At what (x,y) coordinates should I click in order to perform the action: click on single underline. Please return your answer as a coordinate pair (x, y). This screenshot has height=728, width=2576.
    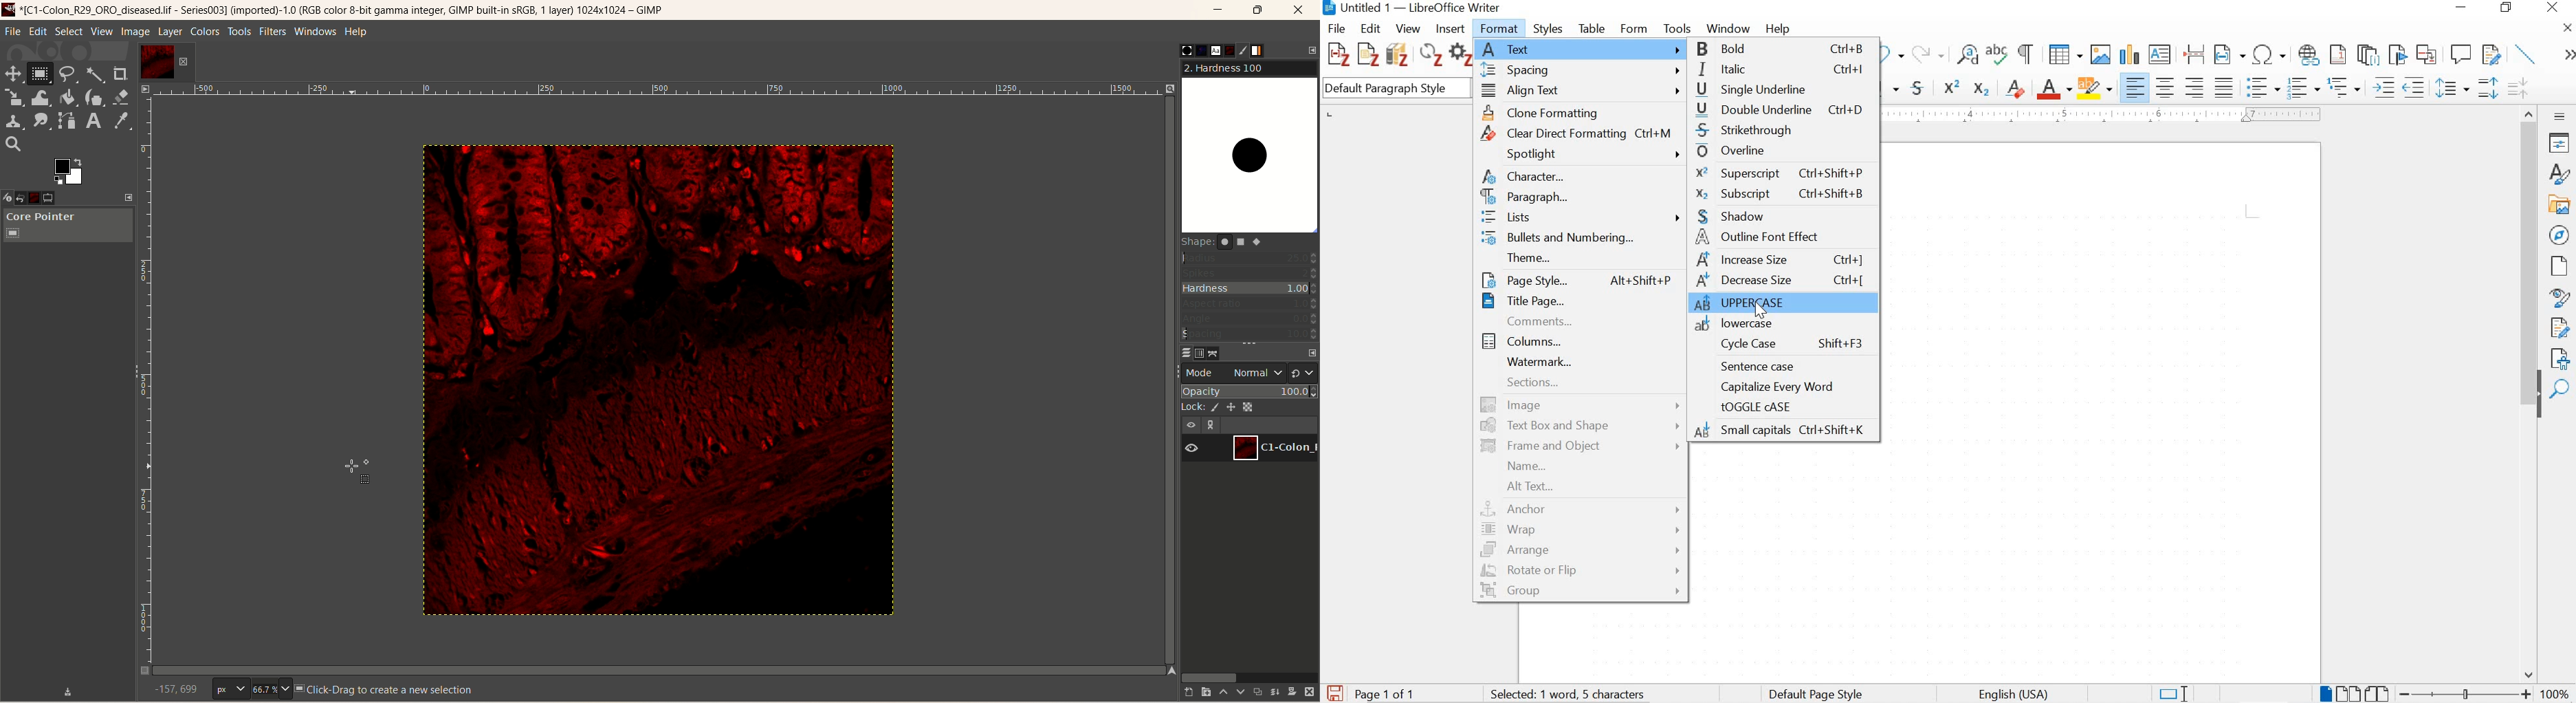
    Looking at the image, I should click on (1784, 89).